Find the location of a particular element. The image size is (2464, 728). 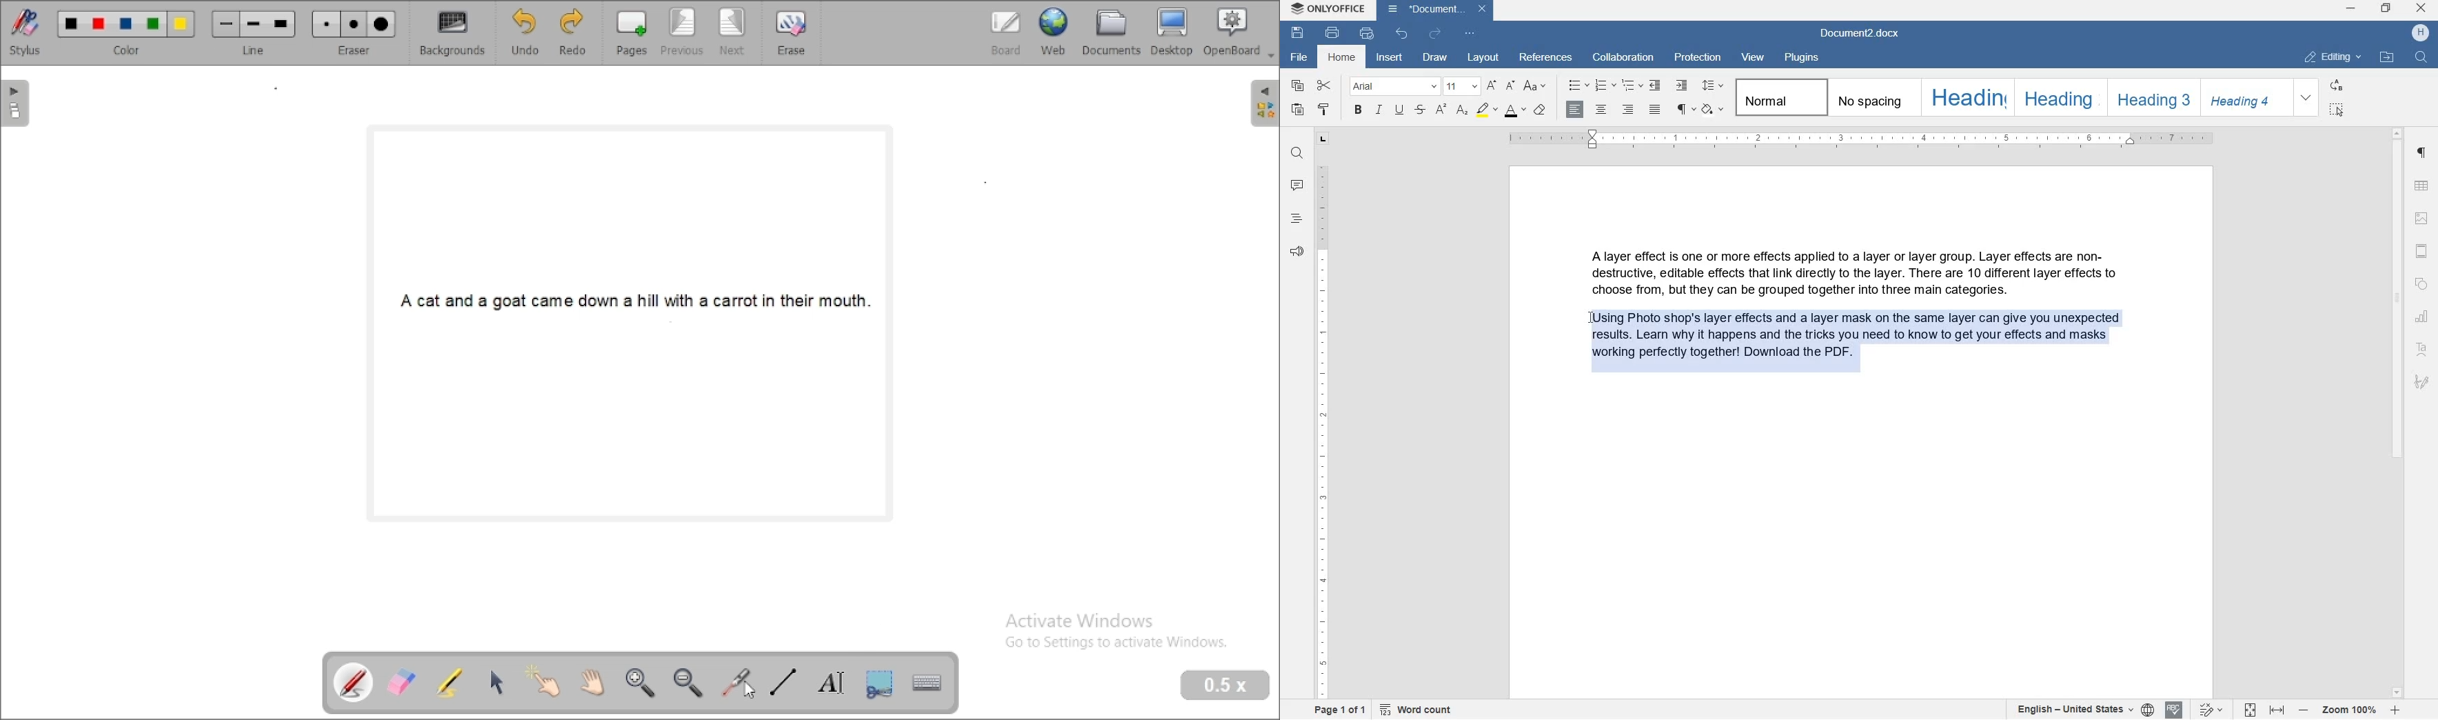

visual laser pointer is located at coordinates (735, 683).